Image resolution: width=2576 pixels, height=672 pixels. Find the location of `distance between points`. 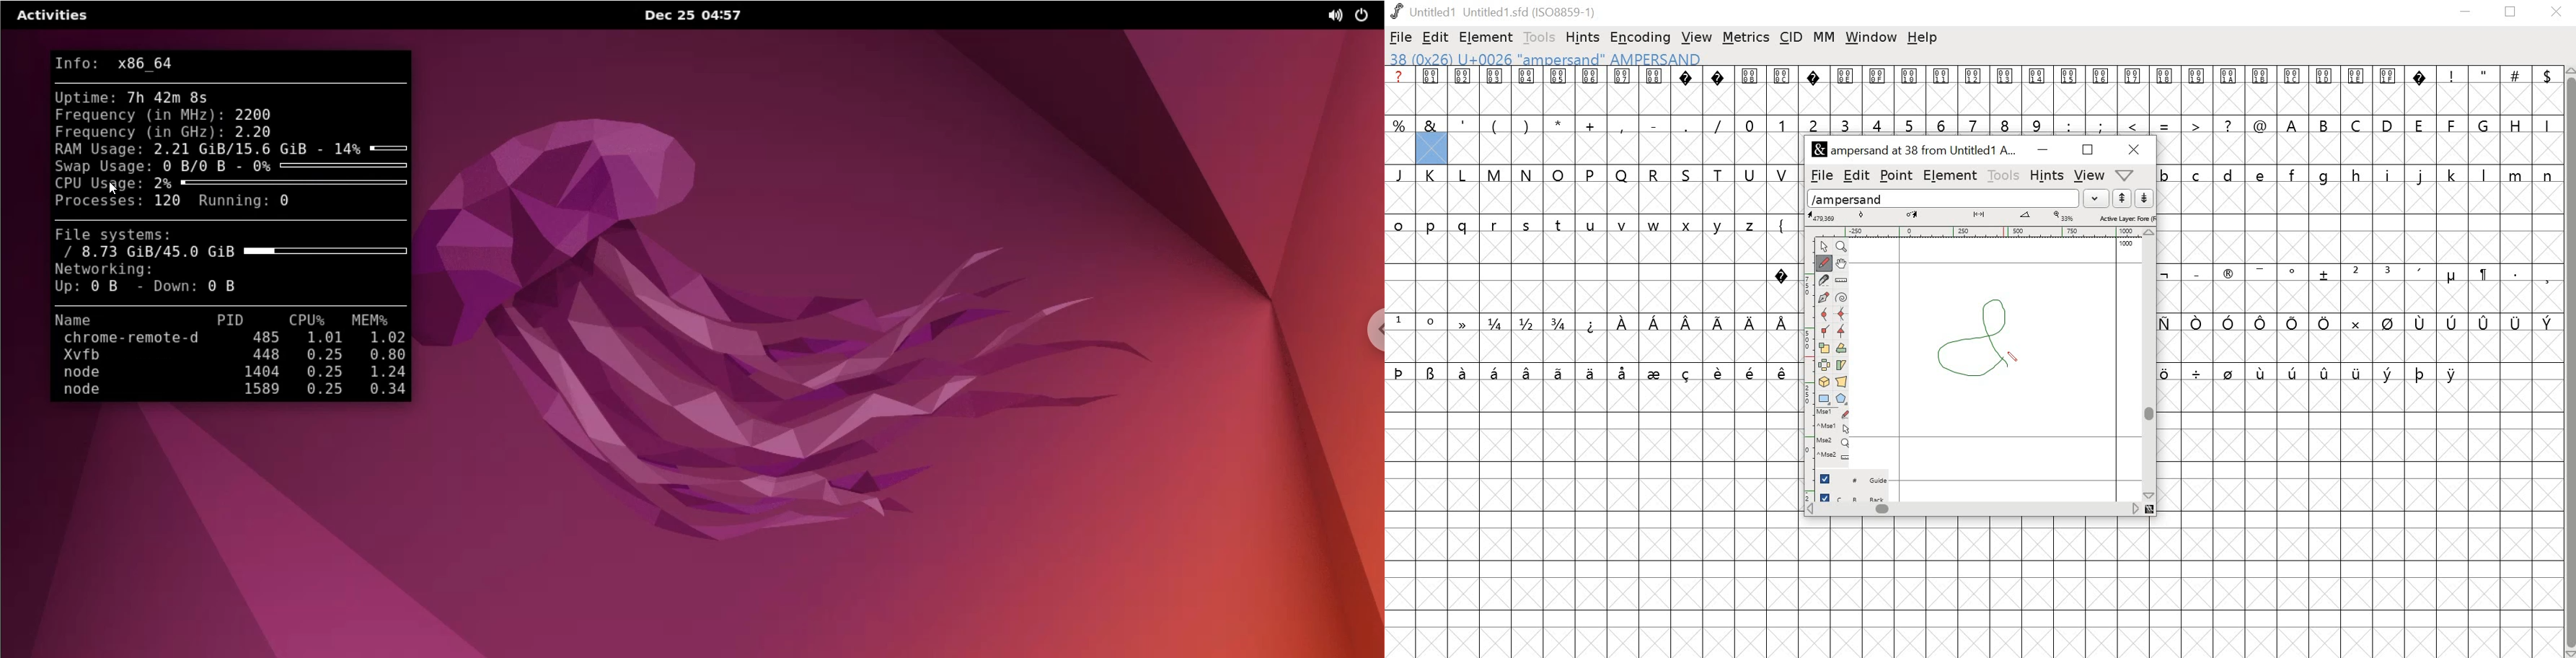

distance between points is located at coordinates (1980, 216).